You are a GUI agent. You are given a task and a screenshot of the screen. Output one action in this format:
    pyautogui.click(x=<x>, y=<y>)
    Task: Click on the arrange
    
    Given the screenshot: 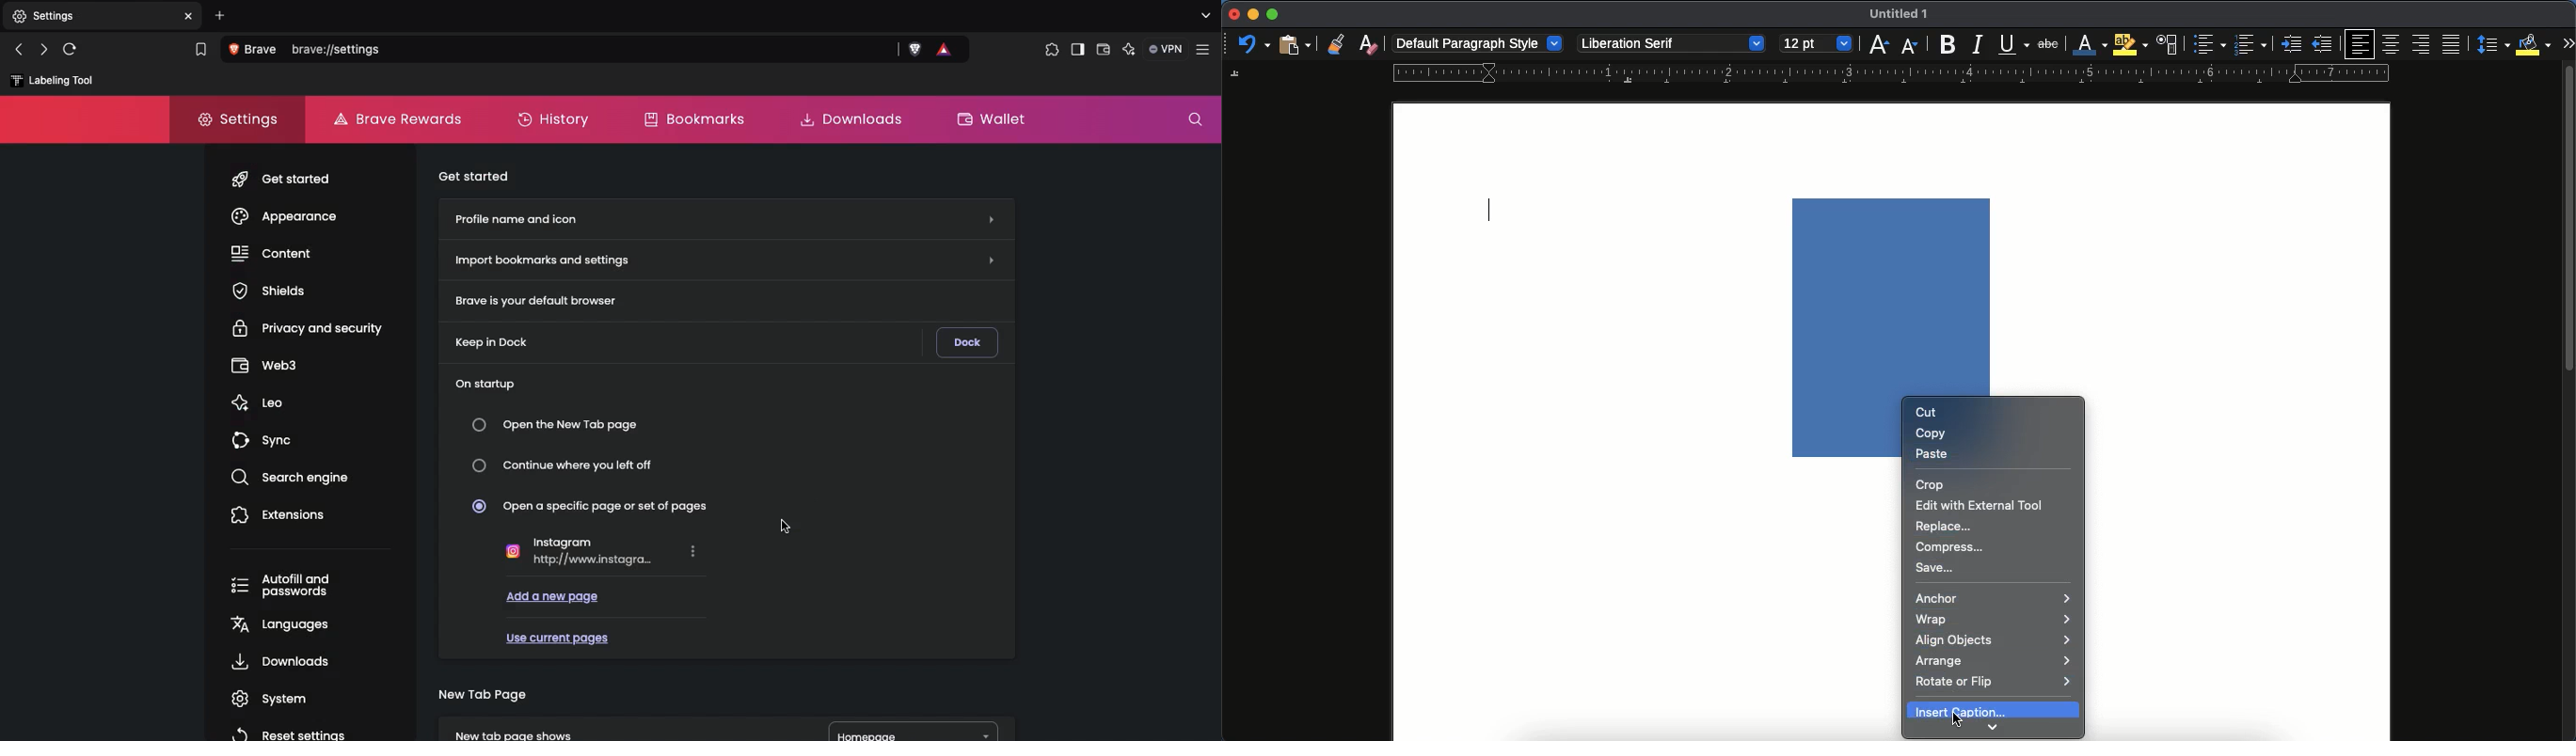 What is the action you would take?
    pyautogui.click(x=1996, y=661)
    